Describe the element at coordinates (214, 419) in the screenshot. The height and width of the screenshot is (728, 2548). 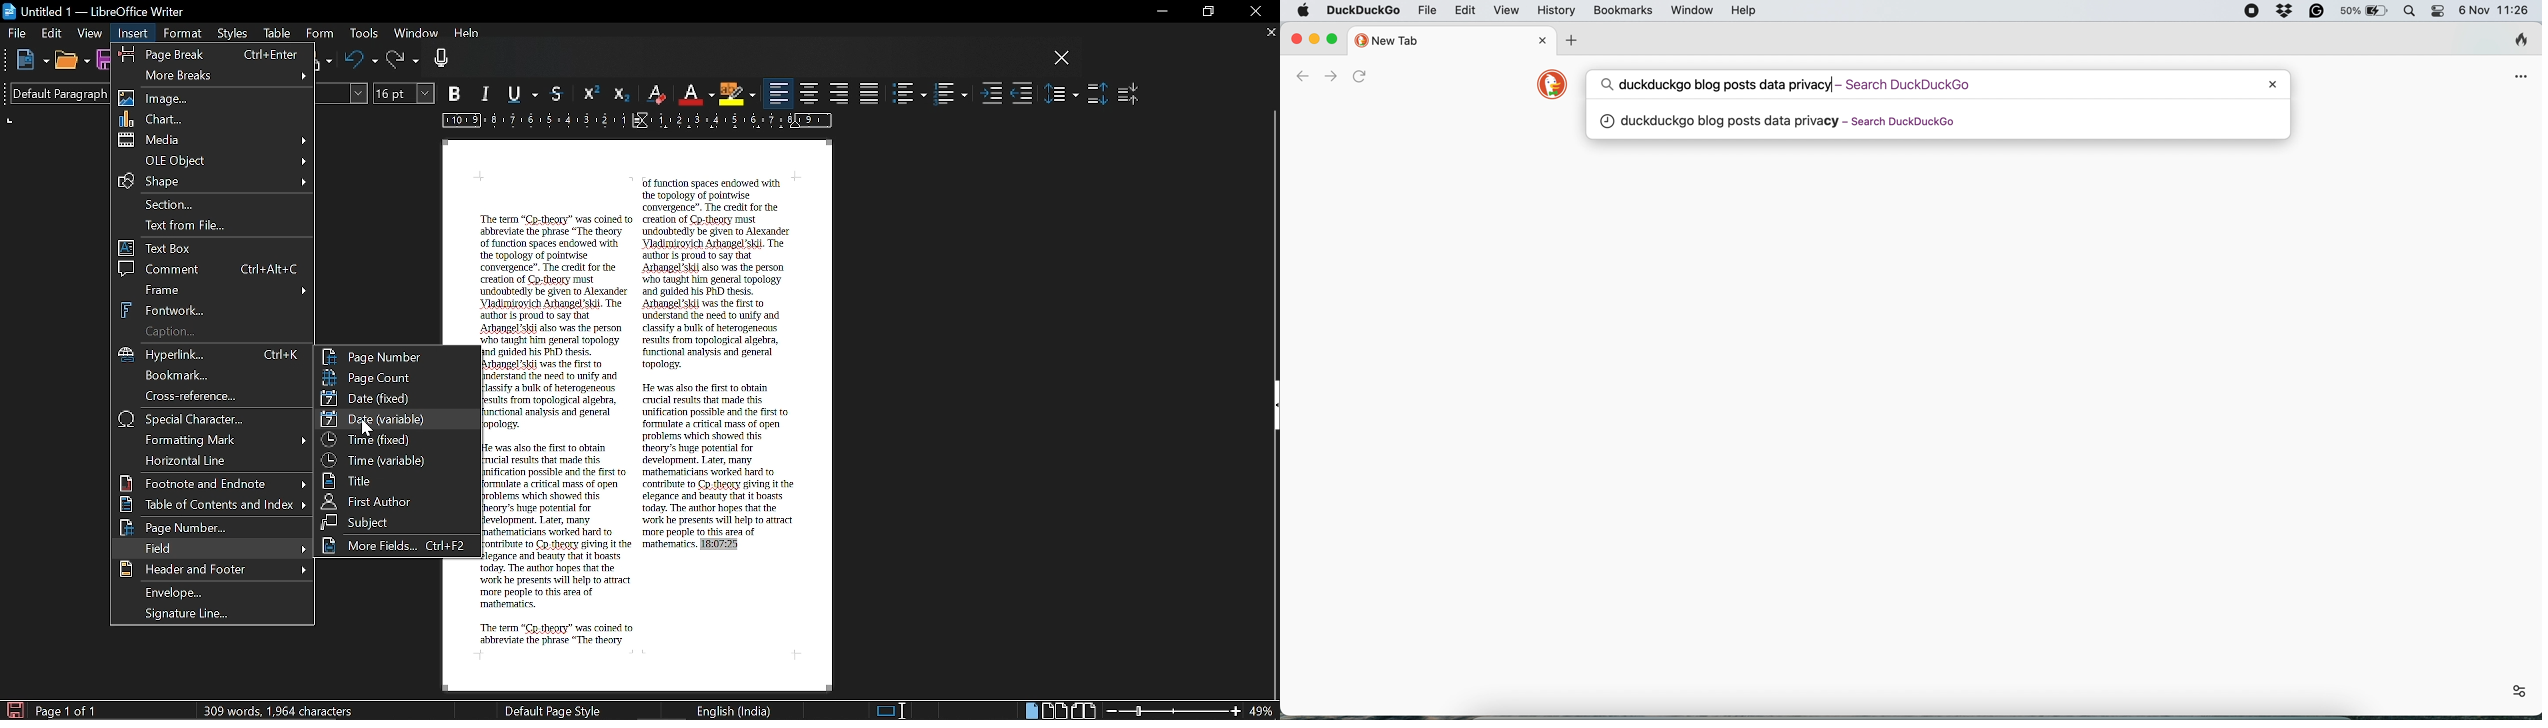
I see `Special character` at that location.